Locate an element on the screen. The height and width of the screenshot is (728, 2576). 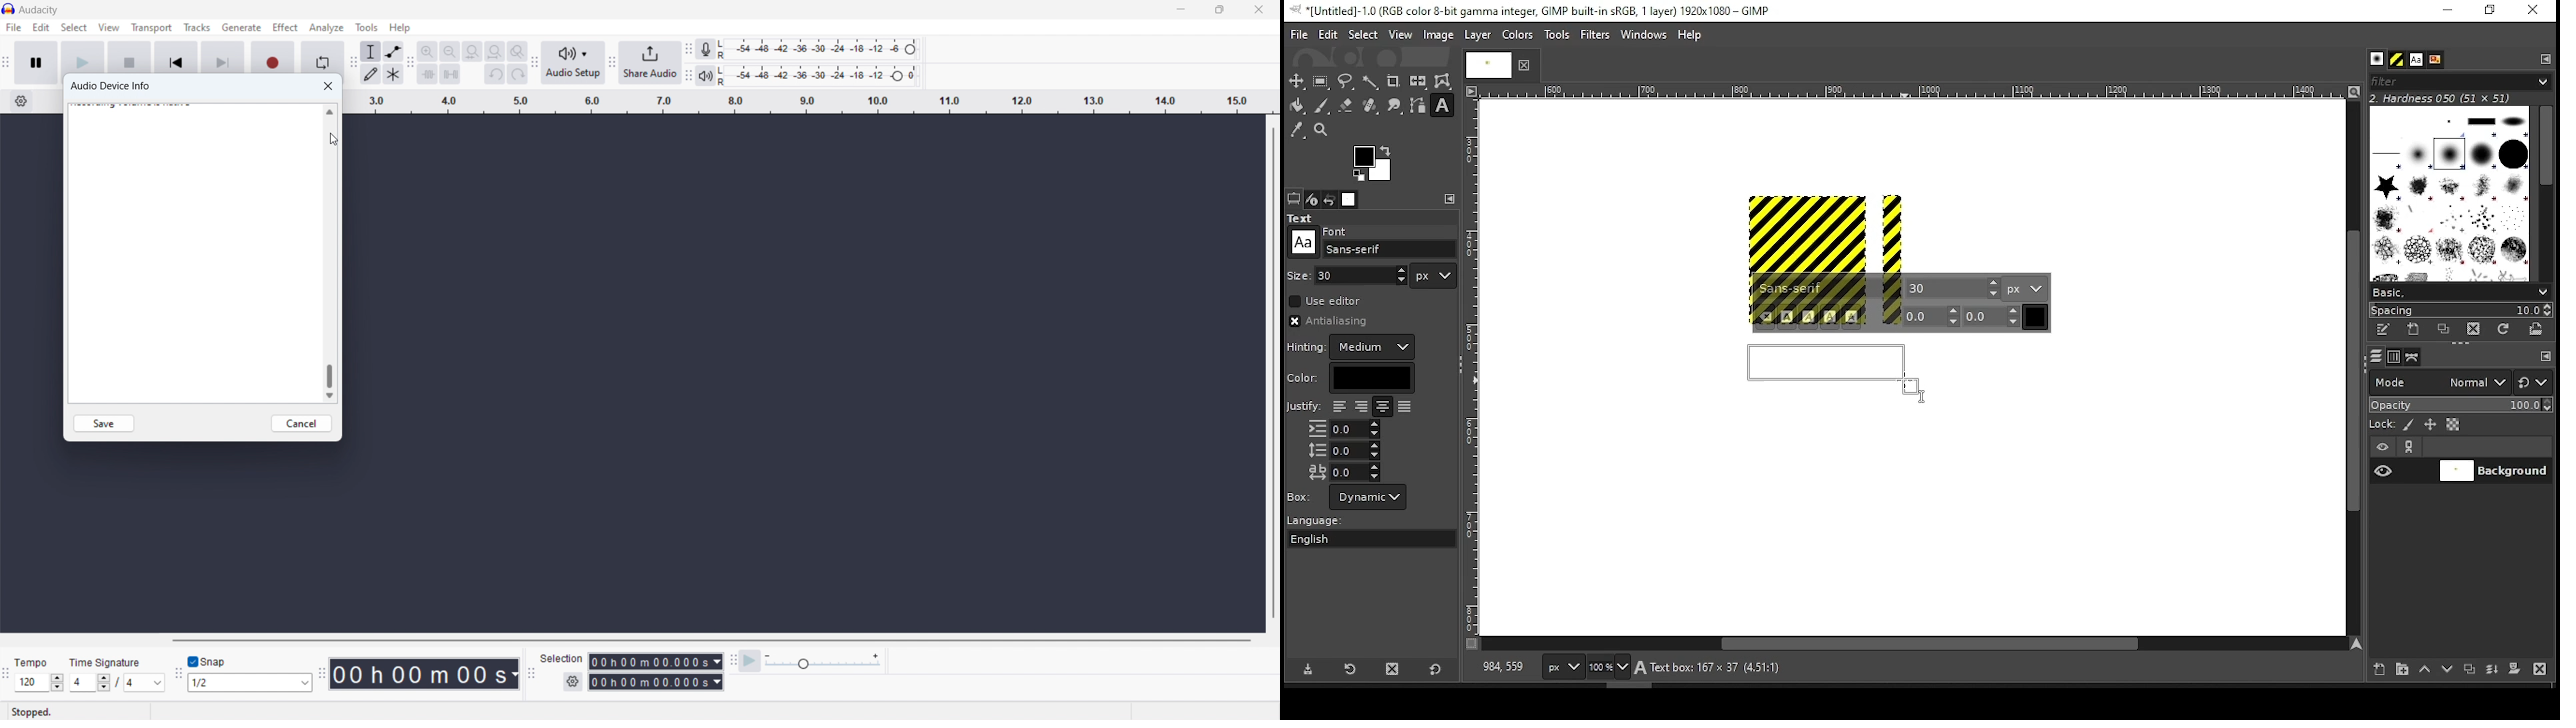
images is located at coordinates (1350, 200).